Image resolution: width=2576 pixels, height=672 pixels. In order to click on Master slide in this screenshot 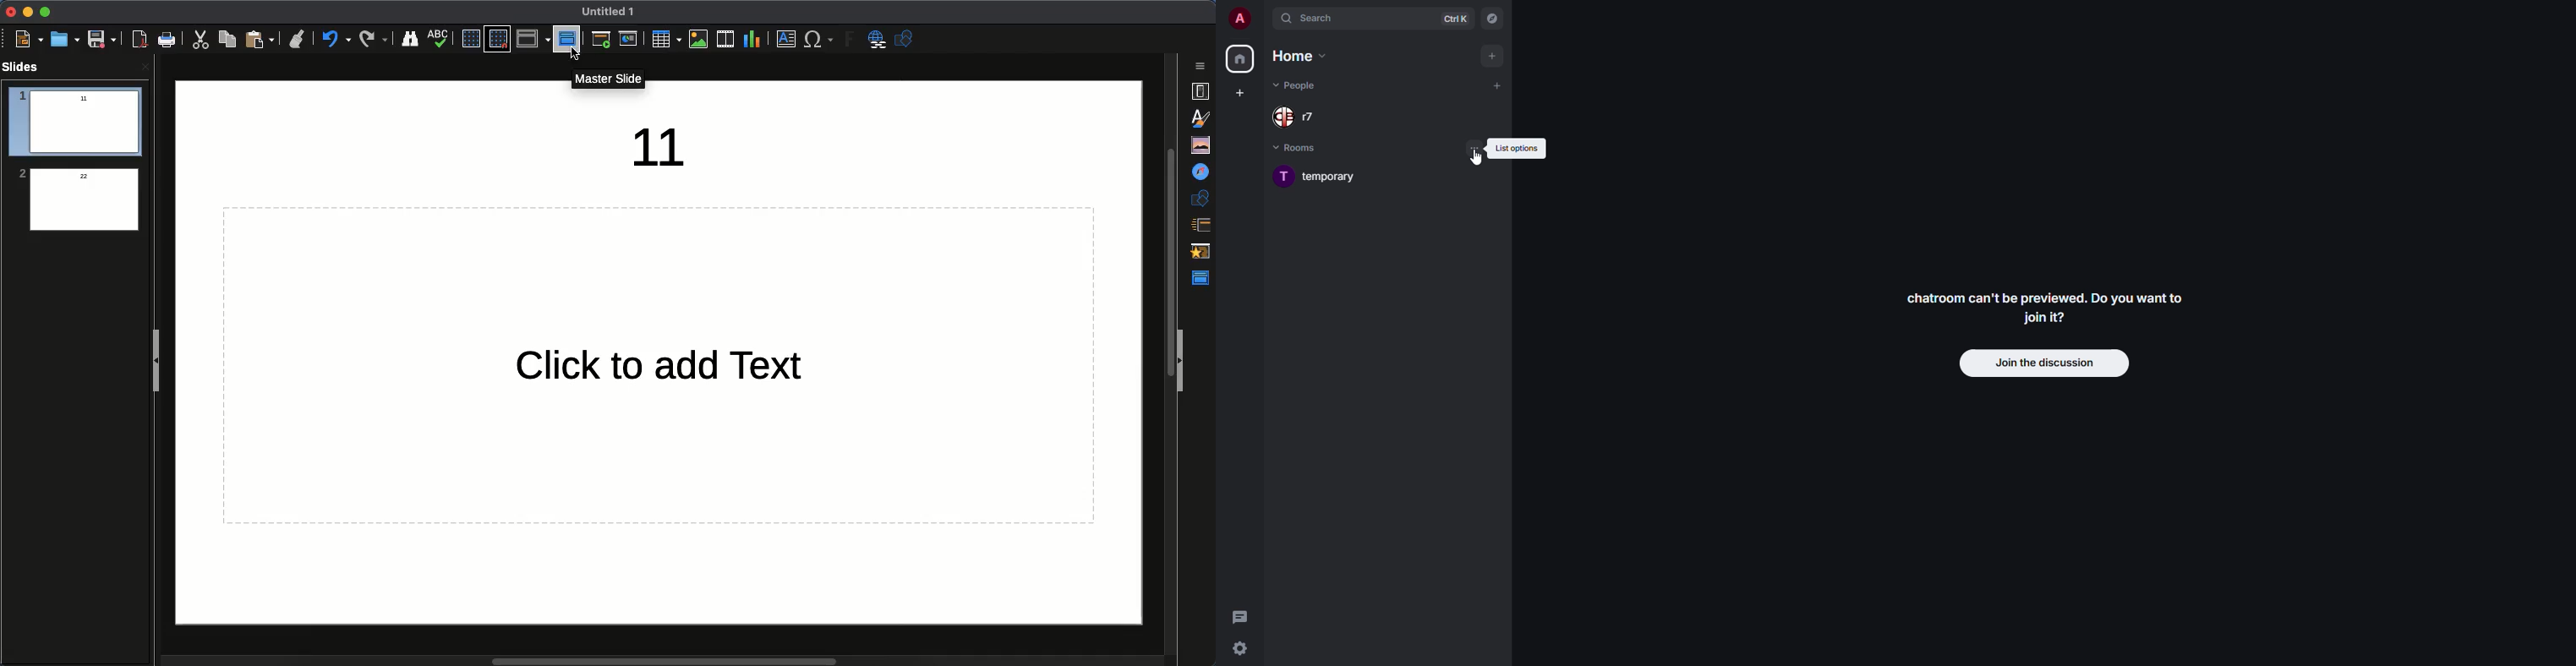, I will do `click(1203, 278)`.